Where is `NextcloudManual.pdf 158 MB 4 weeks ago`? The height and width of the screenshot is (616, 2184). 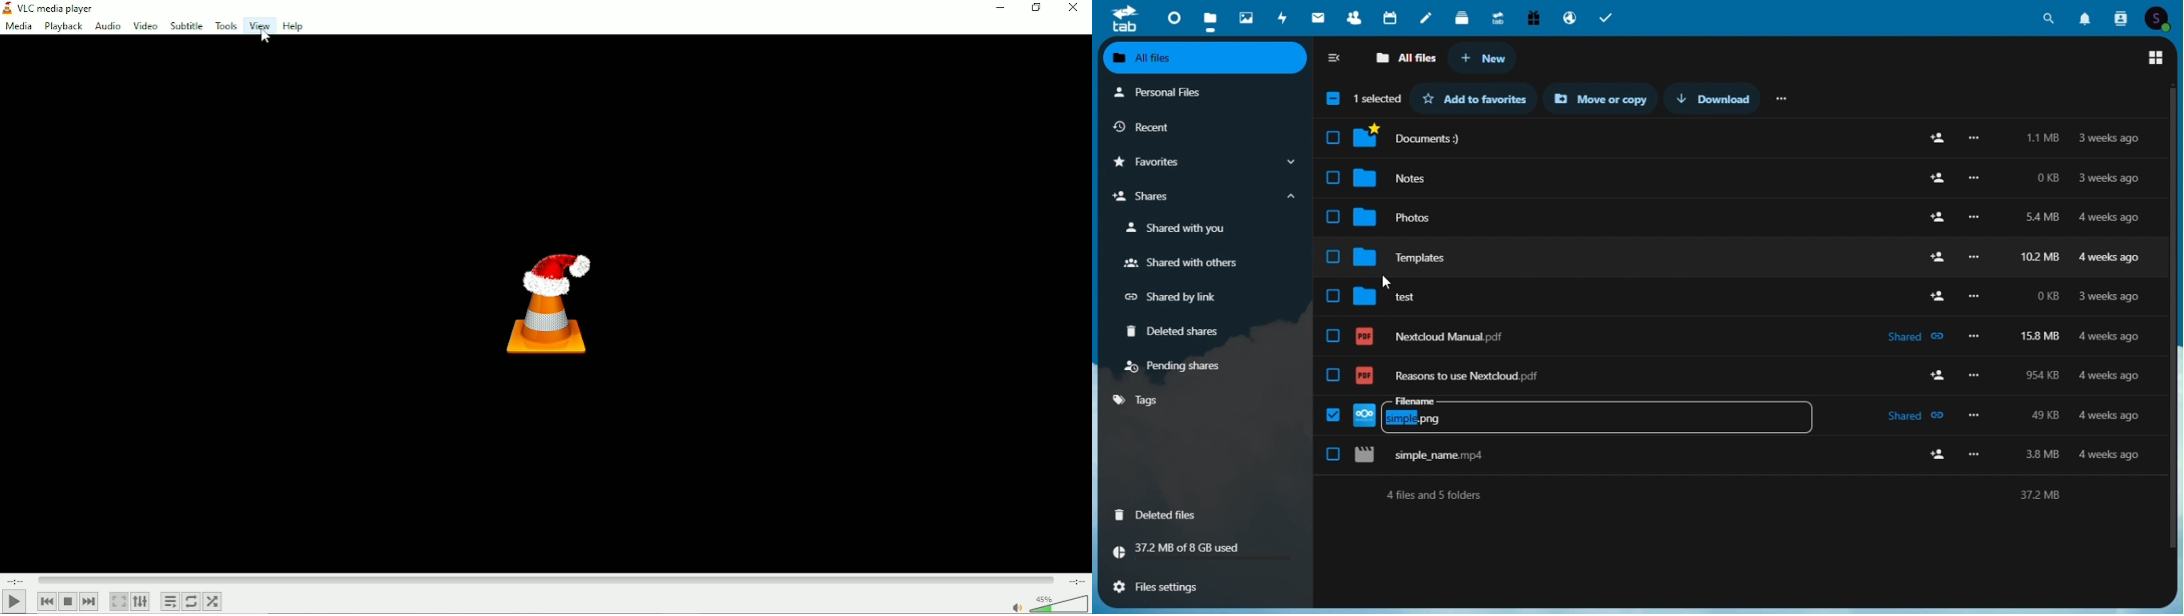
NextcloudManual.pdf 158 MB 4 weeks ago is located at coordinates (1739, 328).